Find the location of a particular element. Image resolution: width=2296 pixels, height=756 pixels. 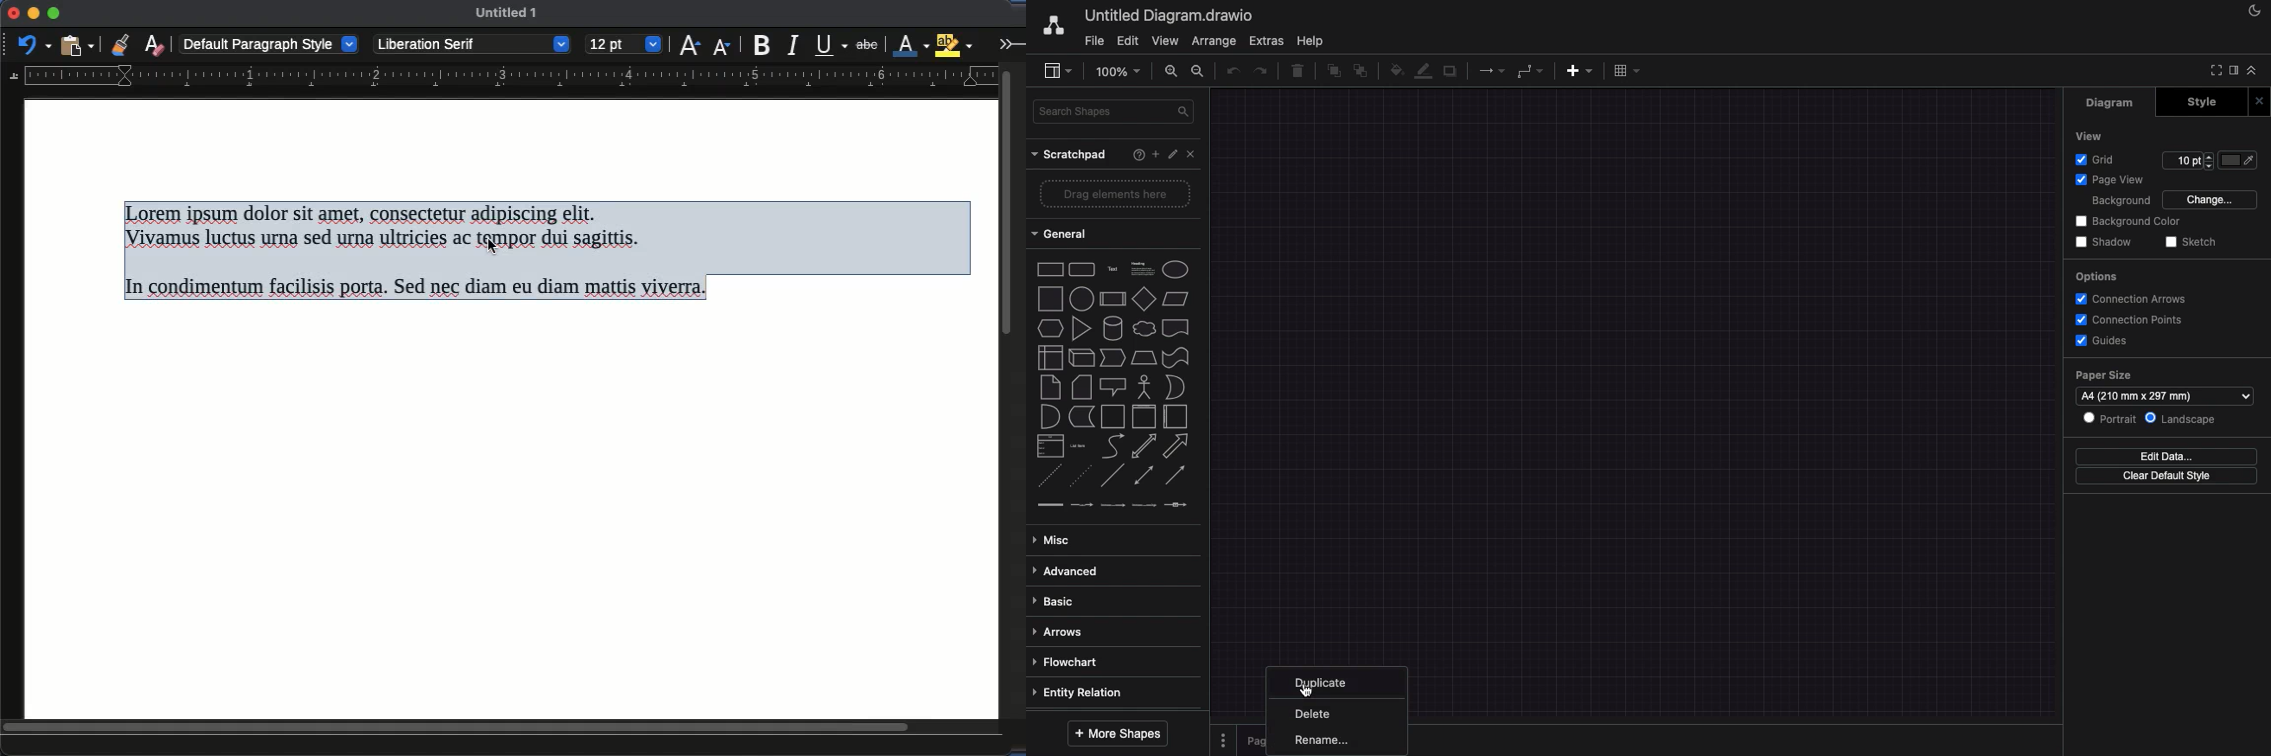

view is located at coordinates (1165, 40).